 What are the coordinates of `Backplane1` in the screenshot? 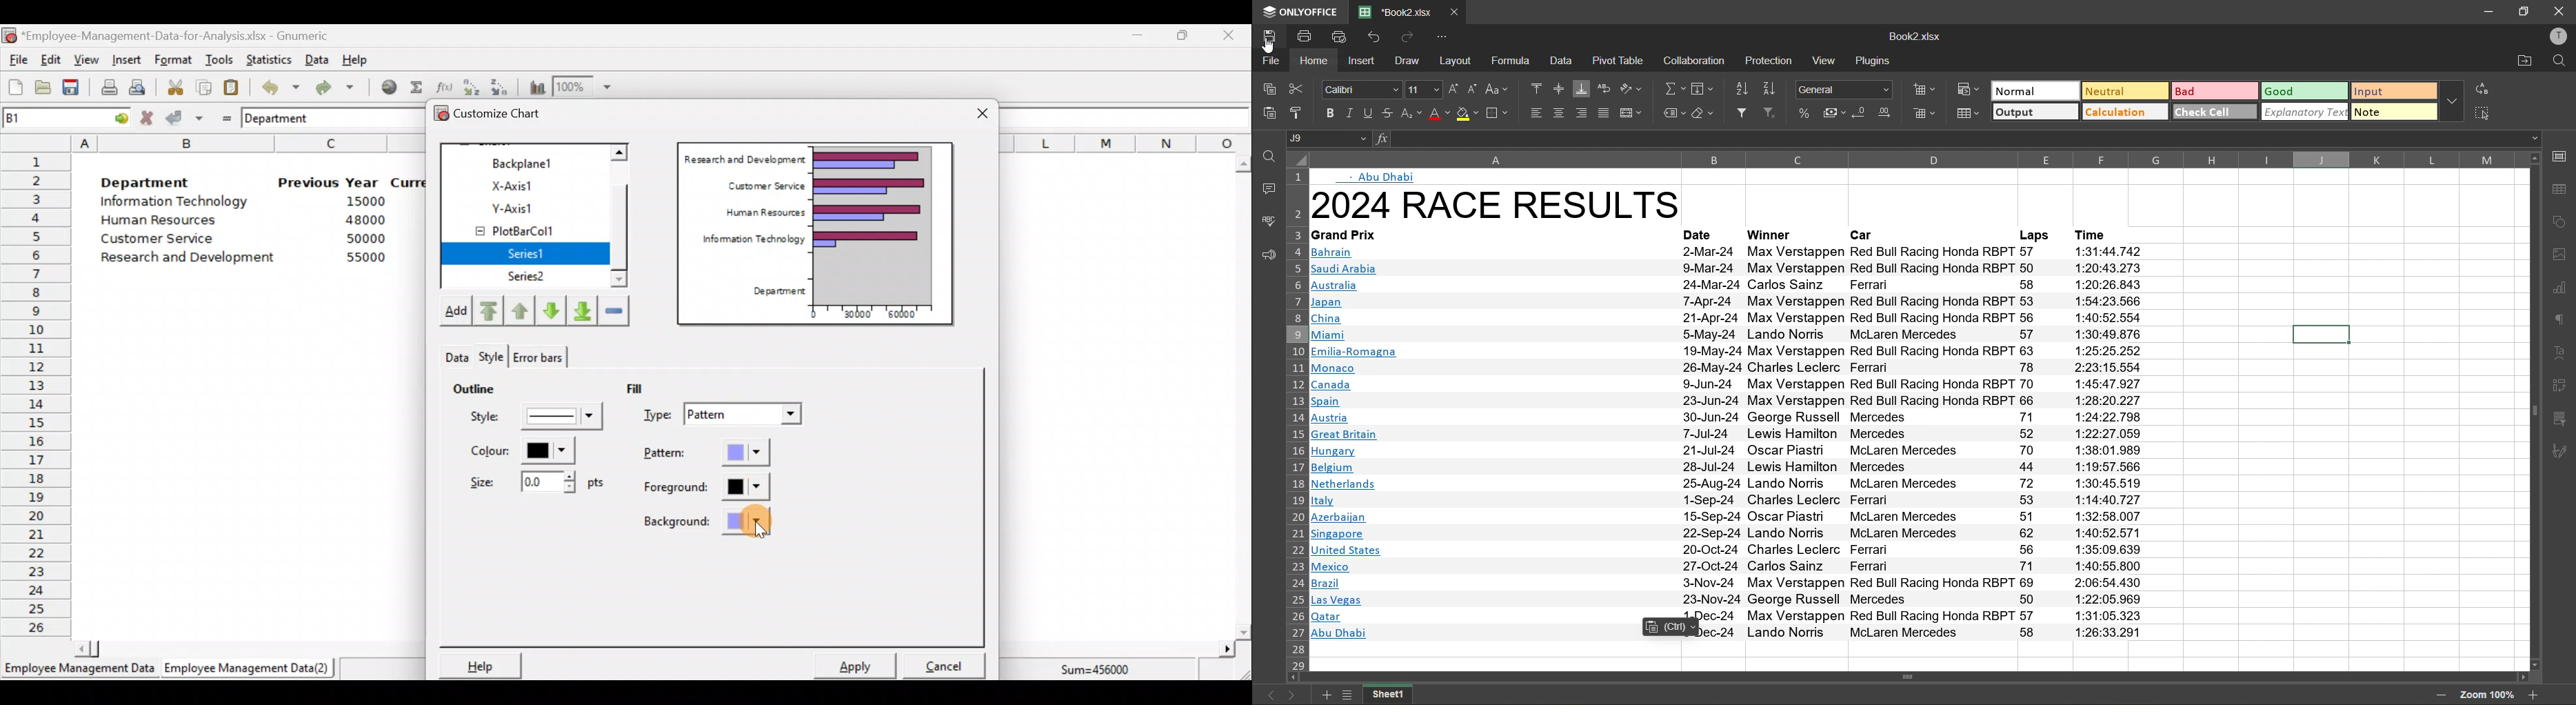 It's located at (528, 162).